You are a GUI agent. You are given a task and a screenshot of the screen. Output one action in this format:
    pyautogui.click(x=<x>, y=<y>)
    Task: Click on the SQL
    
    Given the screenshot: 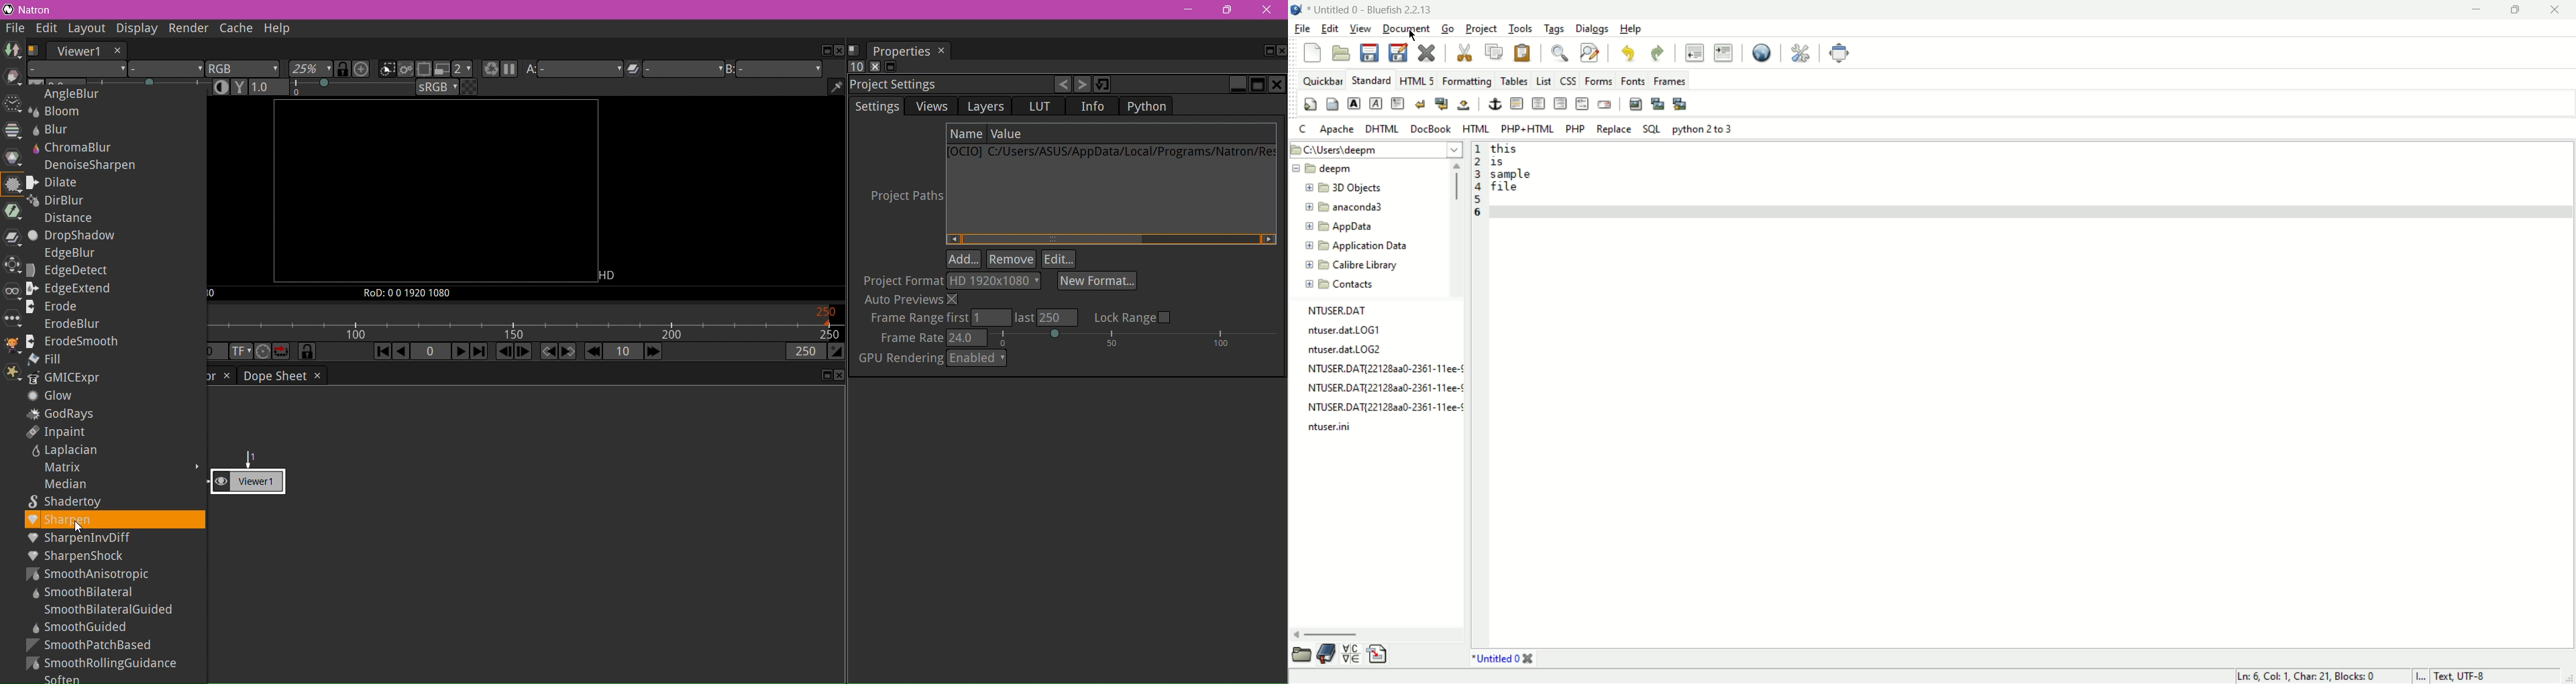 What is the action you would take?
    pyautogui.click(x=1652, y=129)
    